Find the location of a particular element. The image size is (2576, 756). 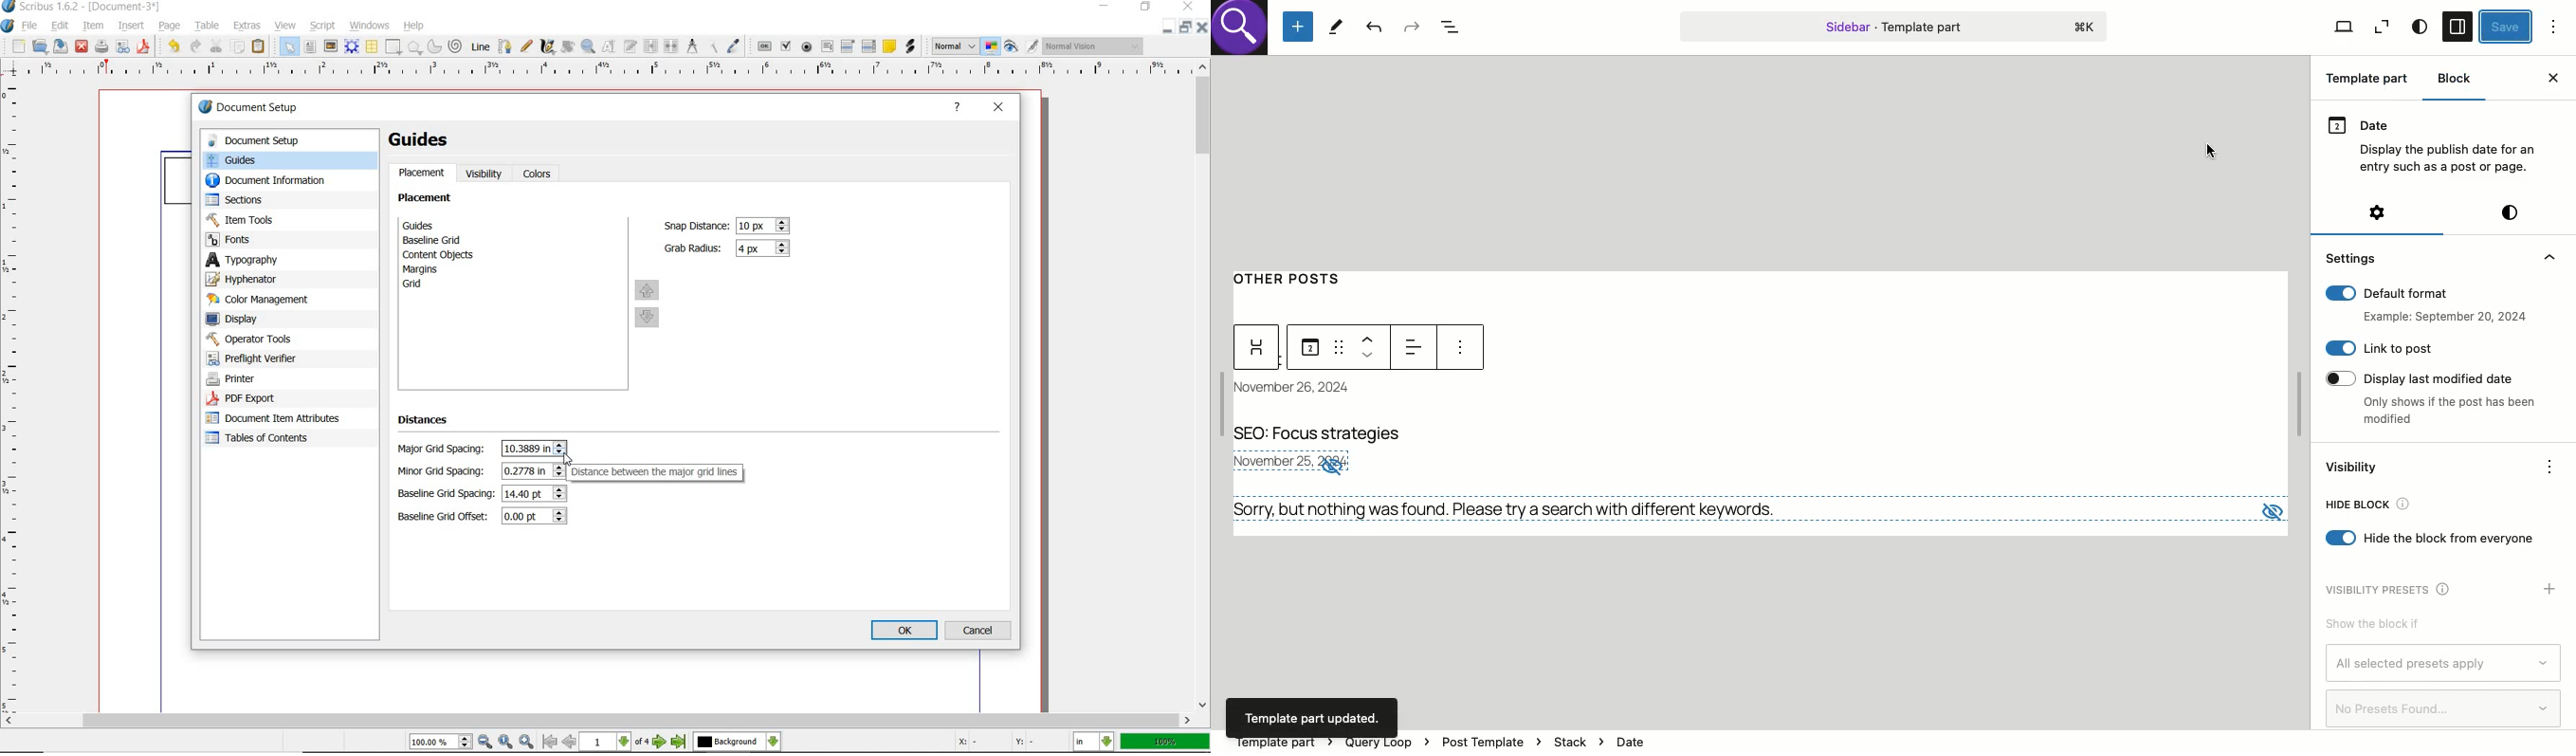

placement is located at coordinates (423, 175).